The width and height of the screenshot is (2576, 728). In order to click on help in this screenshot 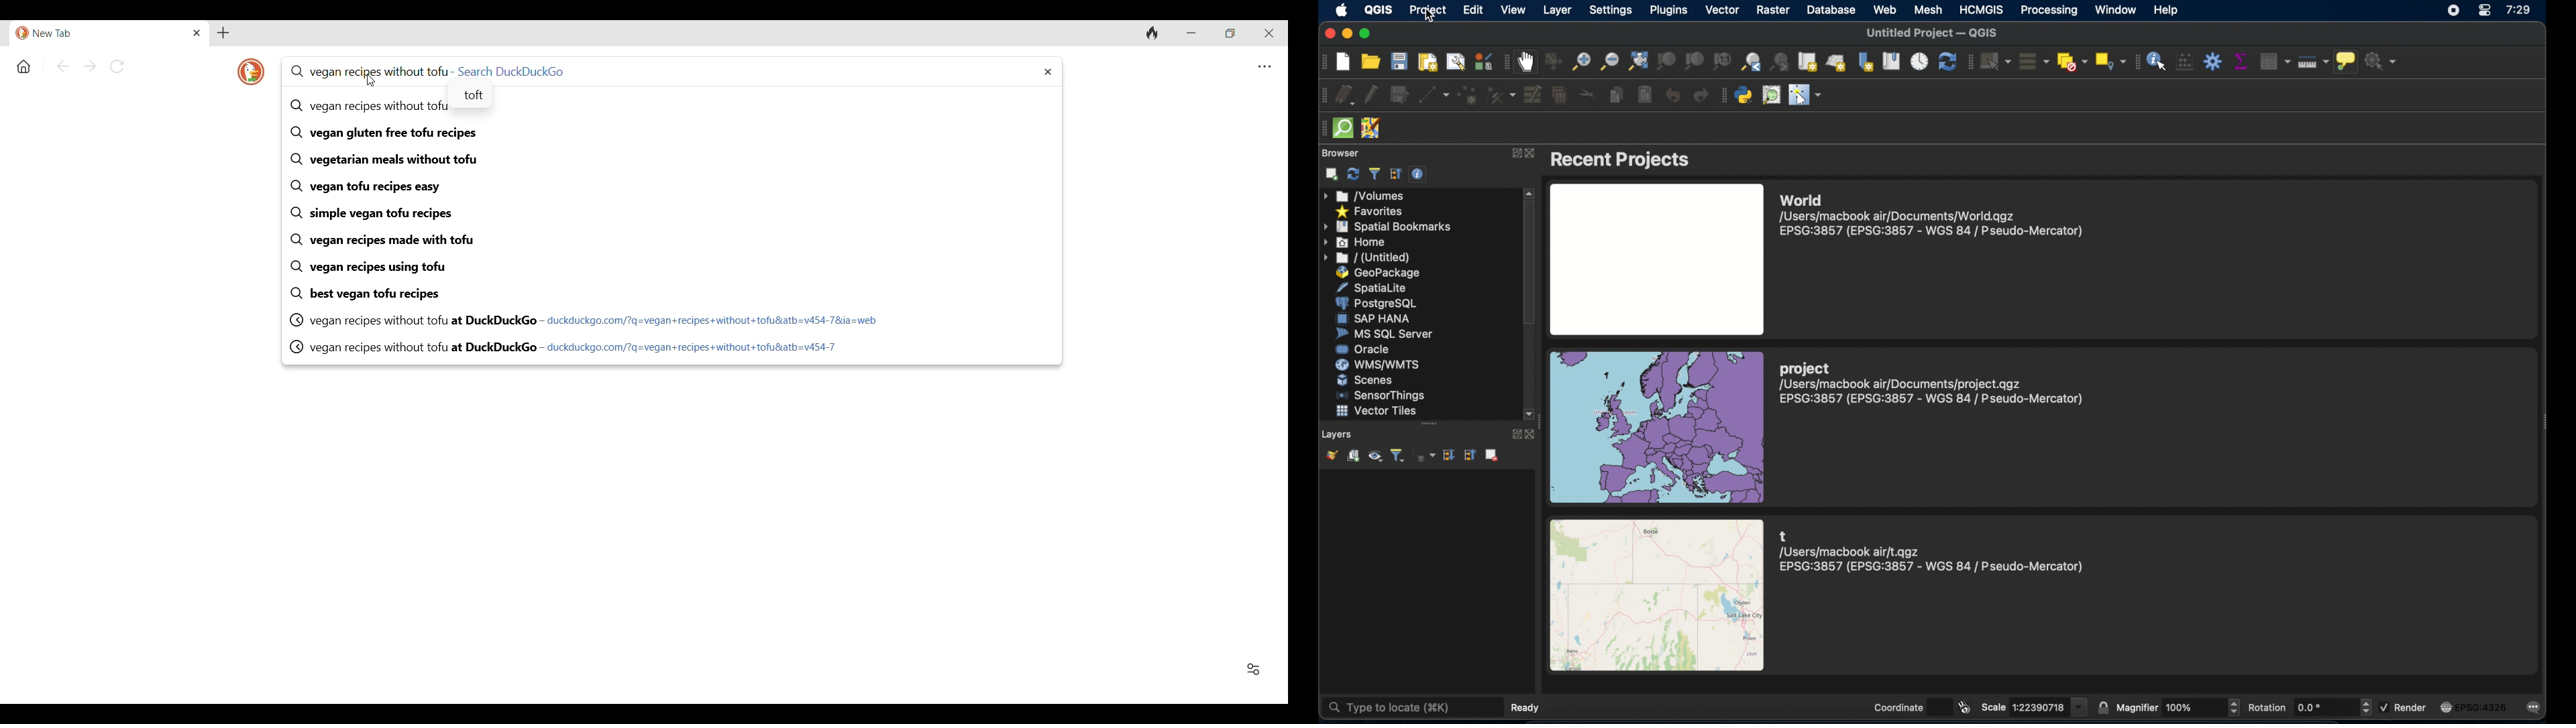, I will do `click(2167, 10)`.